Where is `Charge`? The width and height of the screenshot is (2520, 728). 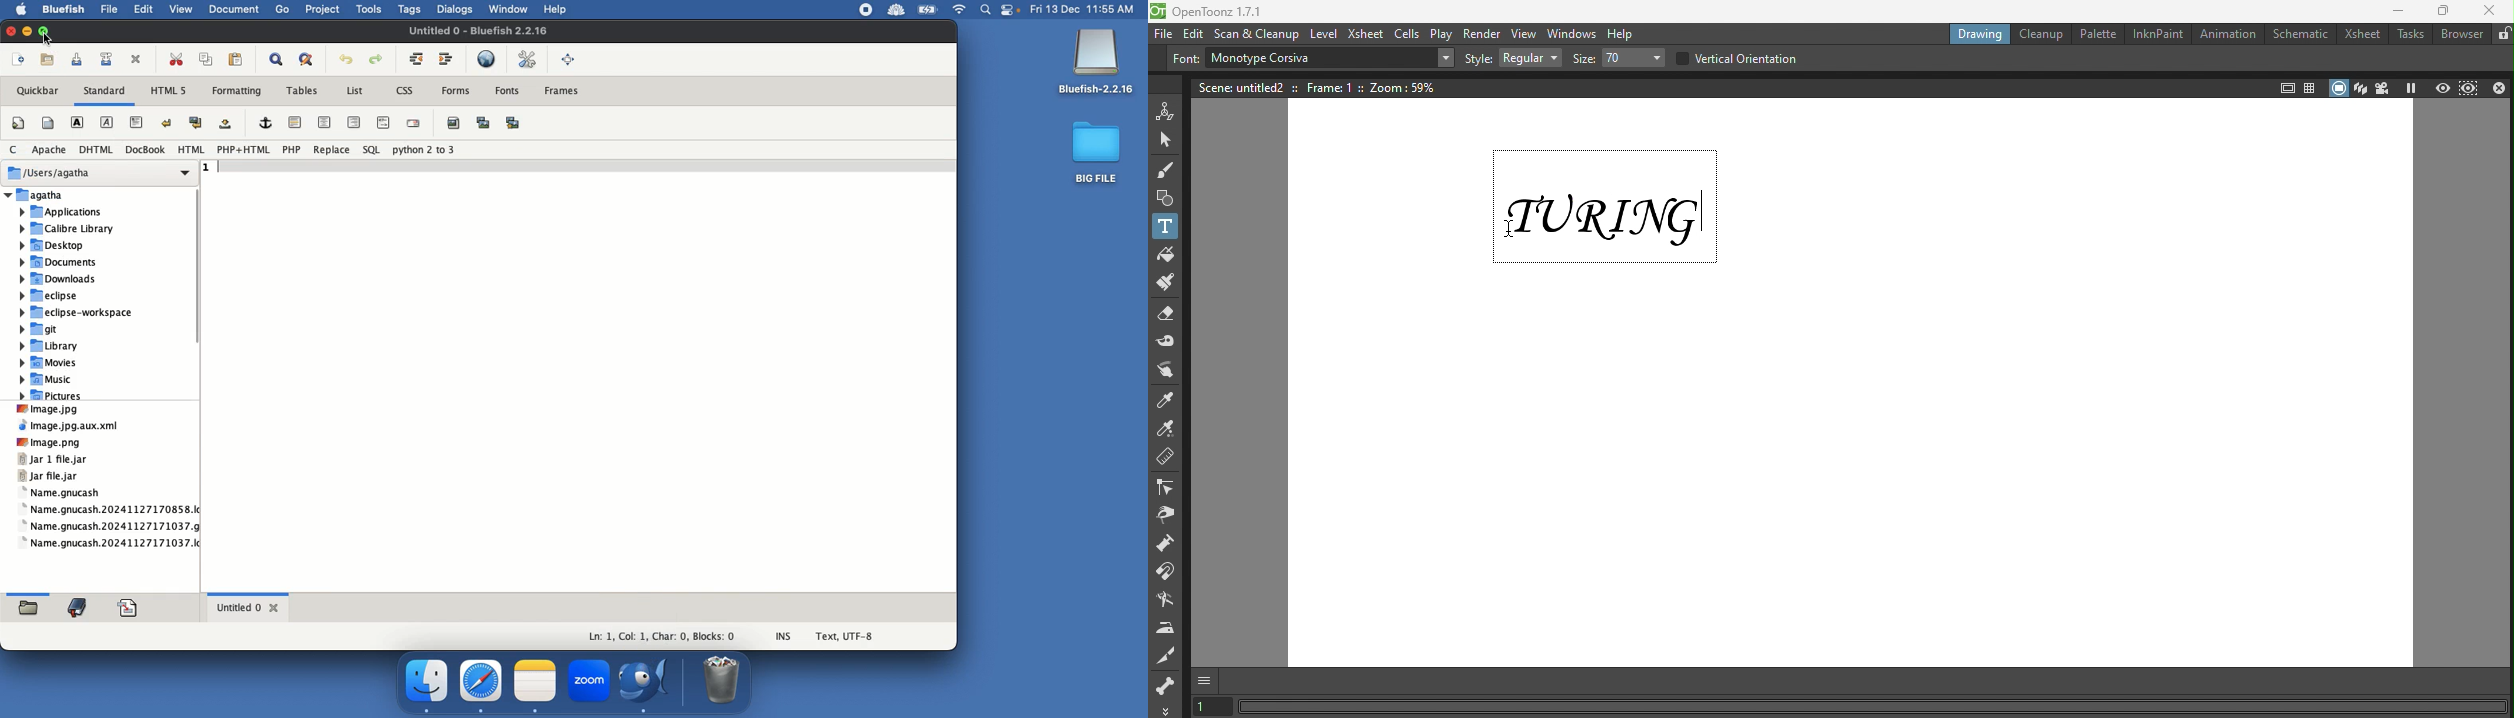
Charge is located at coordinates (928, 11).